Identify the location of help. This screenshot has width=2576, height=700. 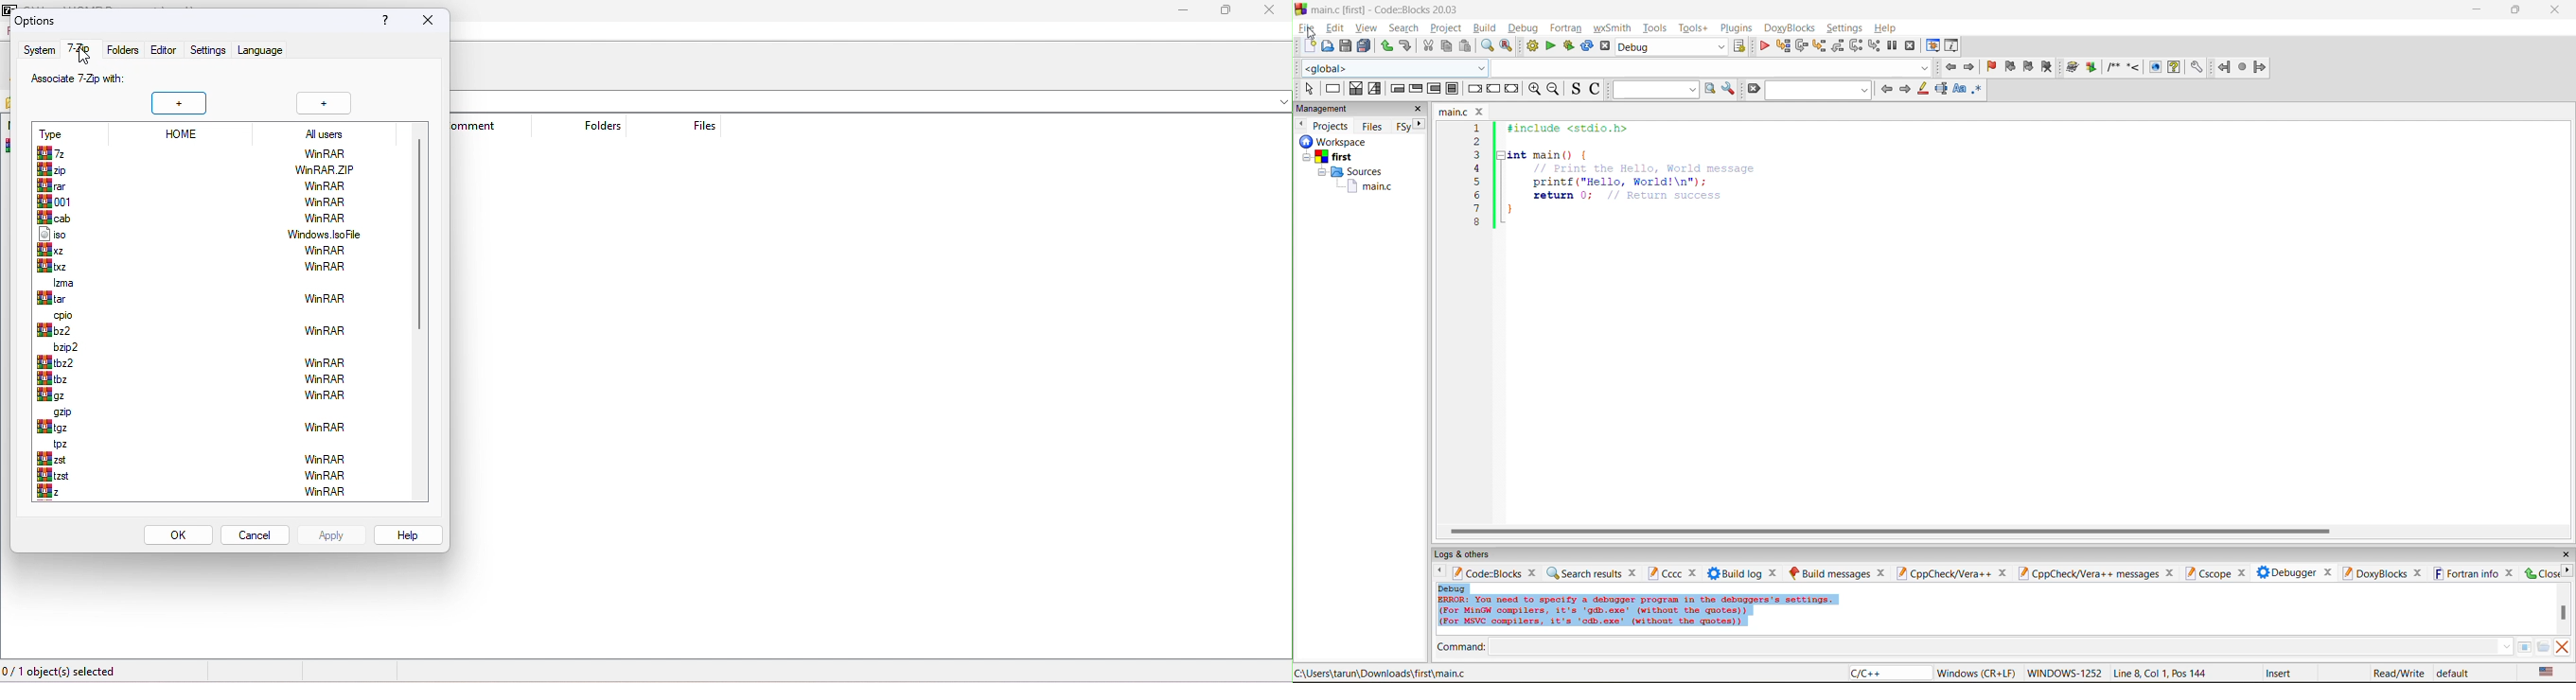
(1887, 28).